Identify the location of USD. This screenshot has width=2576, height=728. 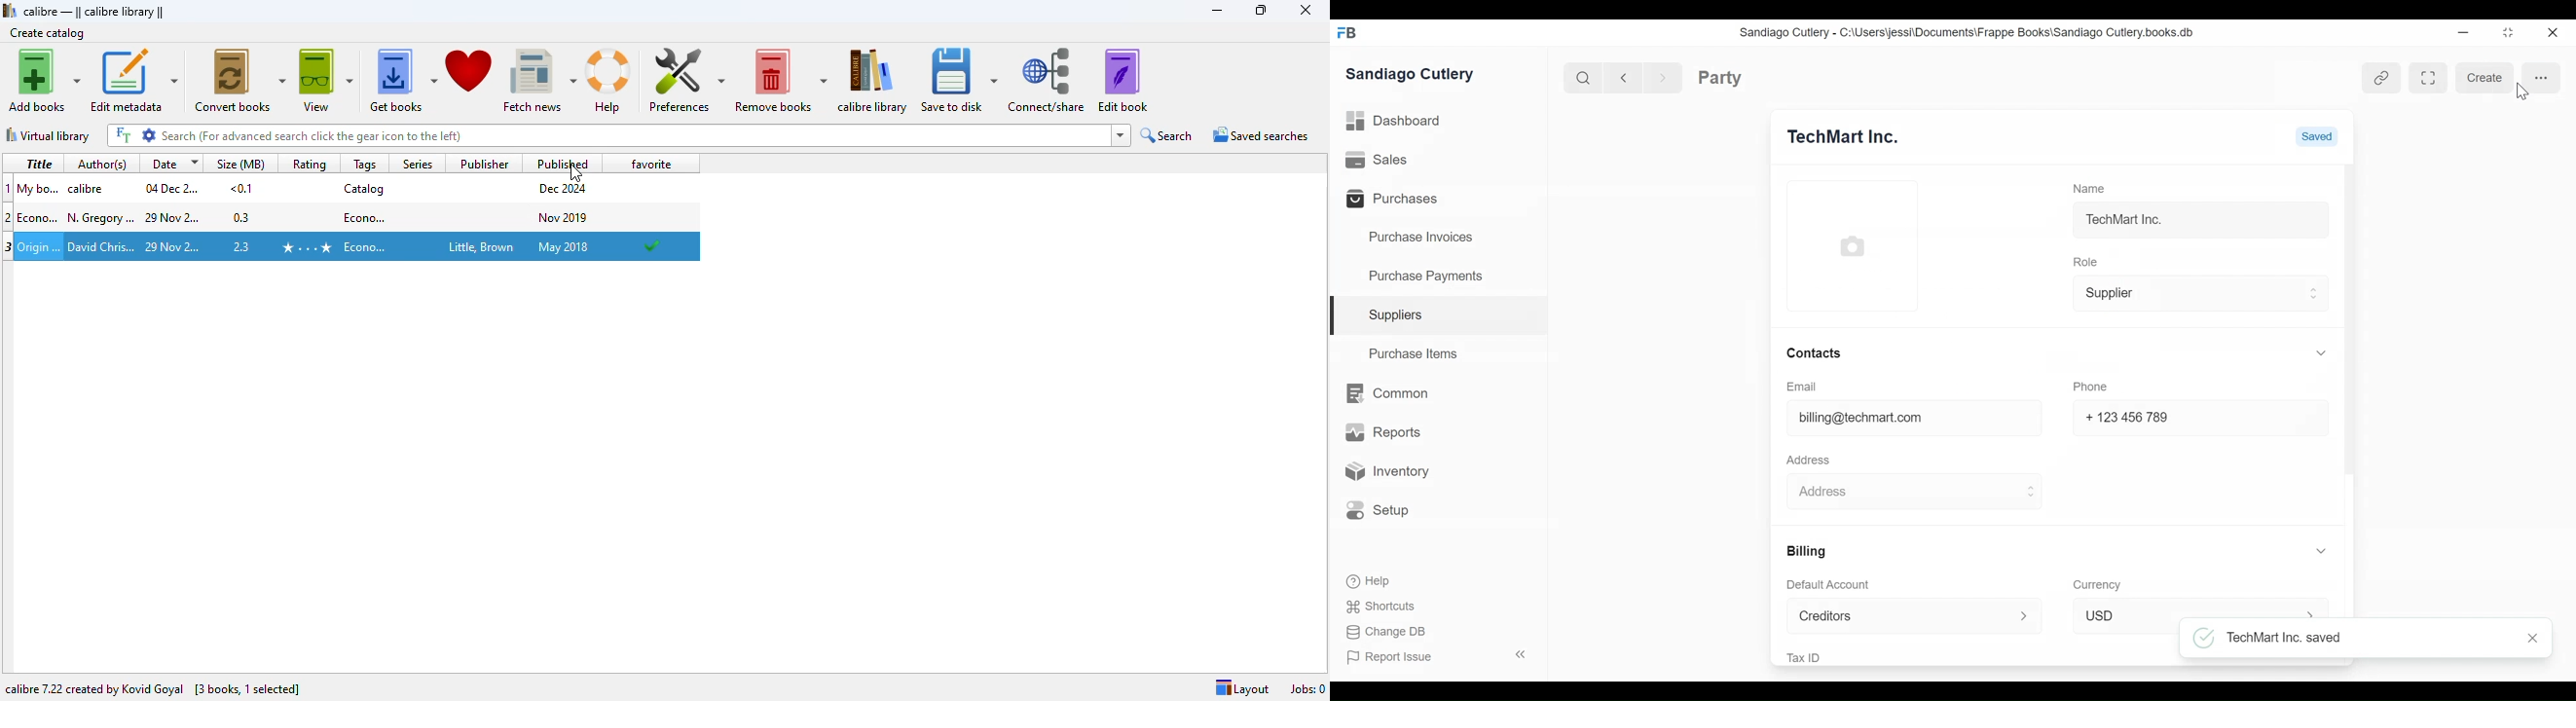
(2197, 609).